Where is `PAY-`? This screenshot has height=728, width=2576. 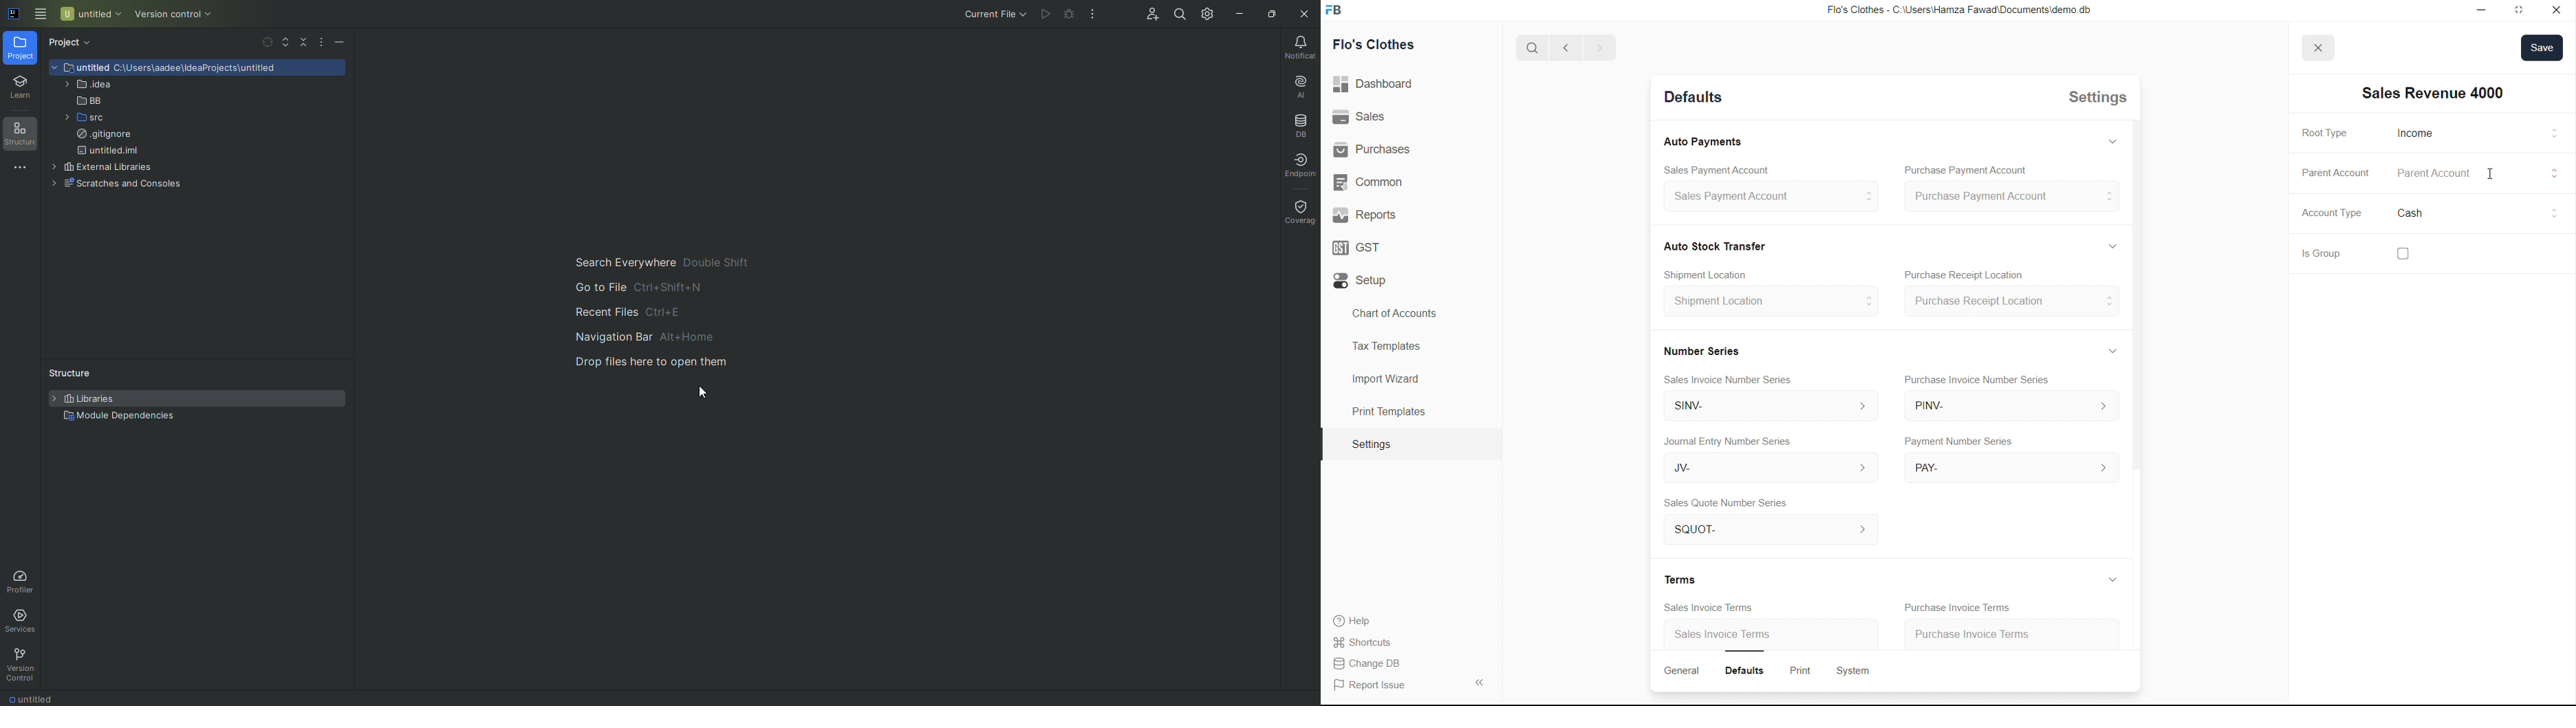
PAY- is located at coordinates (2011, 466).